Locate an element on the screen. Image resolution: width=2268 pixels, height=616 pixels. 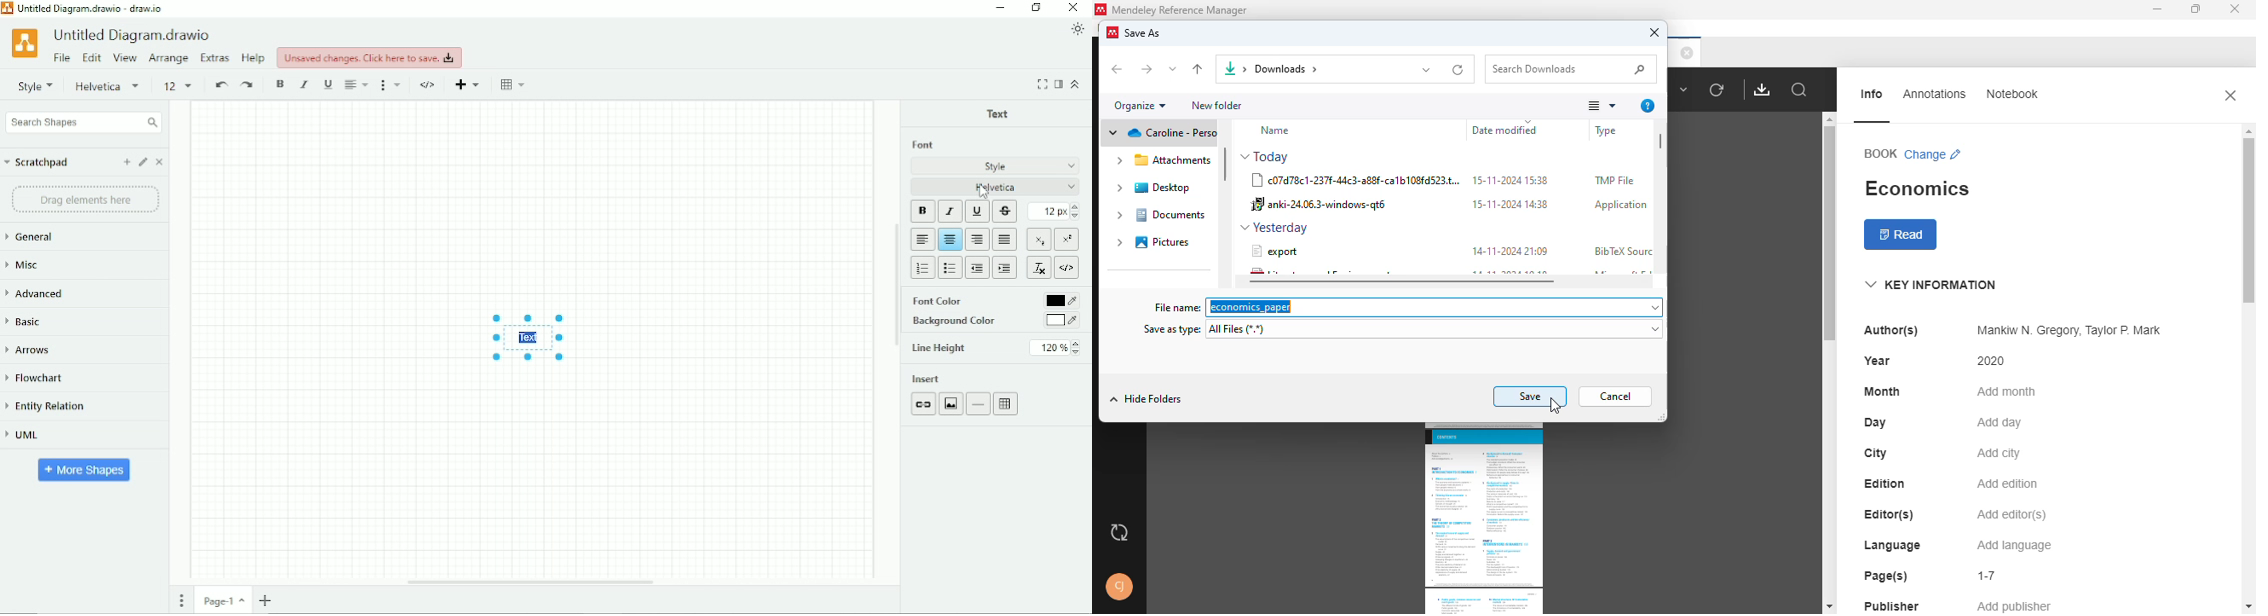
Appearance is located at coordinates (1077, 30).